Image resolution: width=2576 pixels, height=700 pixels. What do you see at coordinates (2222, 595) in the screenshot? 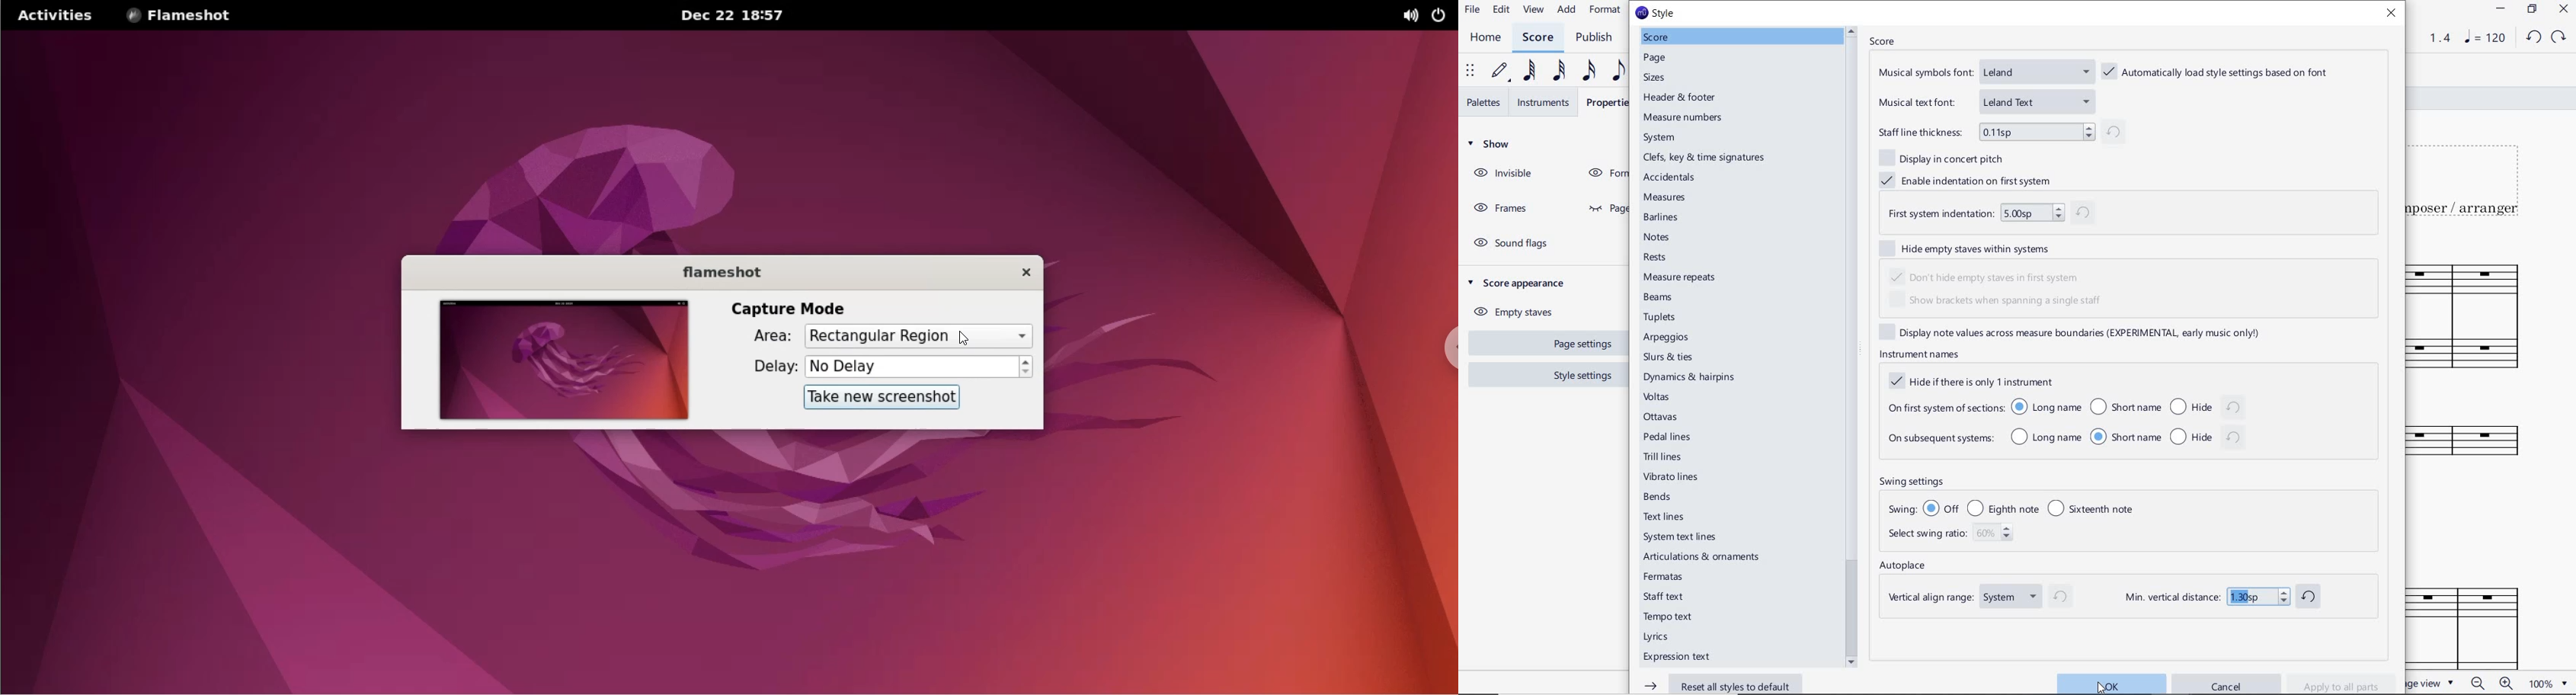
I see `Min. vertical distance` at bounding box center [2222, 595].